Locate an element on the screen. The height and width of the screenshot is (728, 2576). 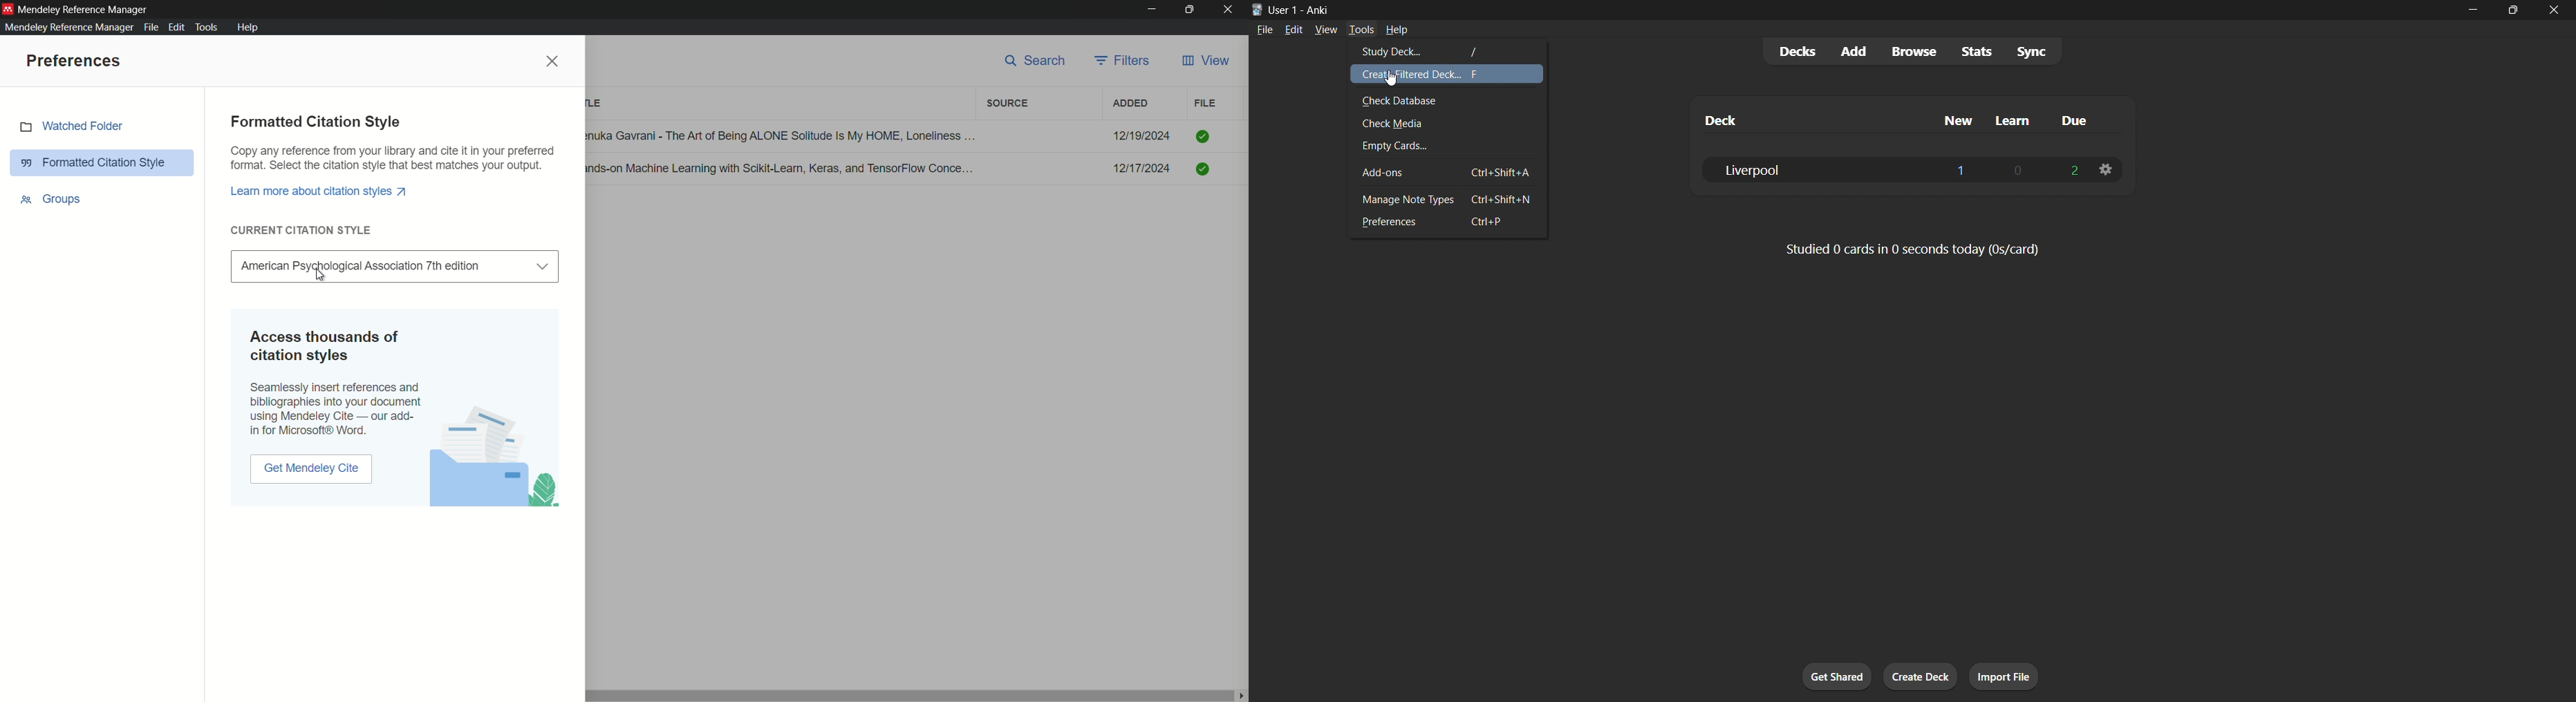
liverpool deck data is located at coordinates (1808, 169).